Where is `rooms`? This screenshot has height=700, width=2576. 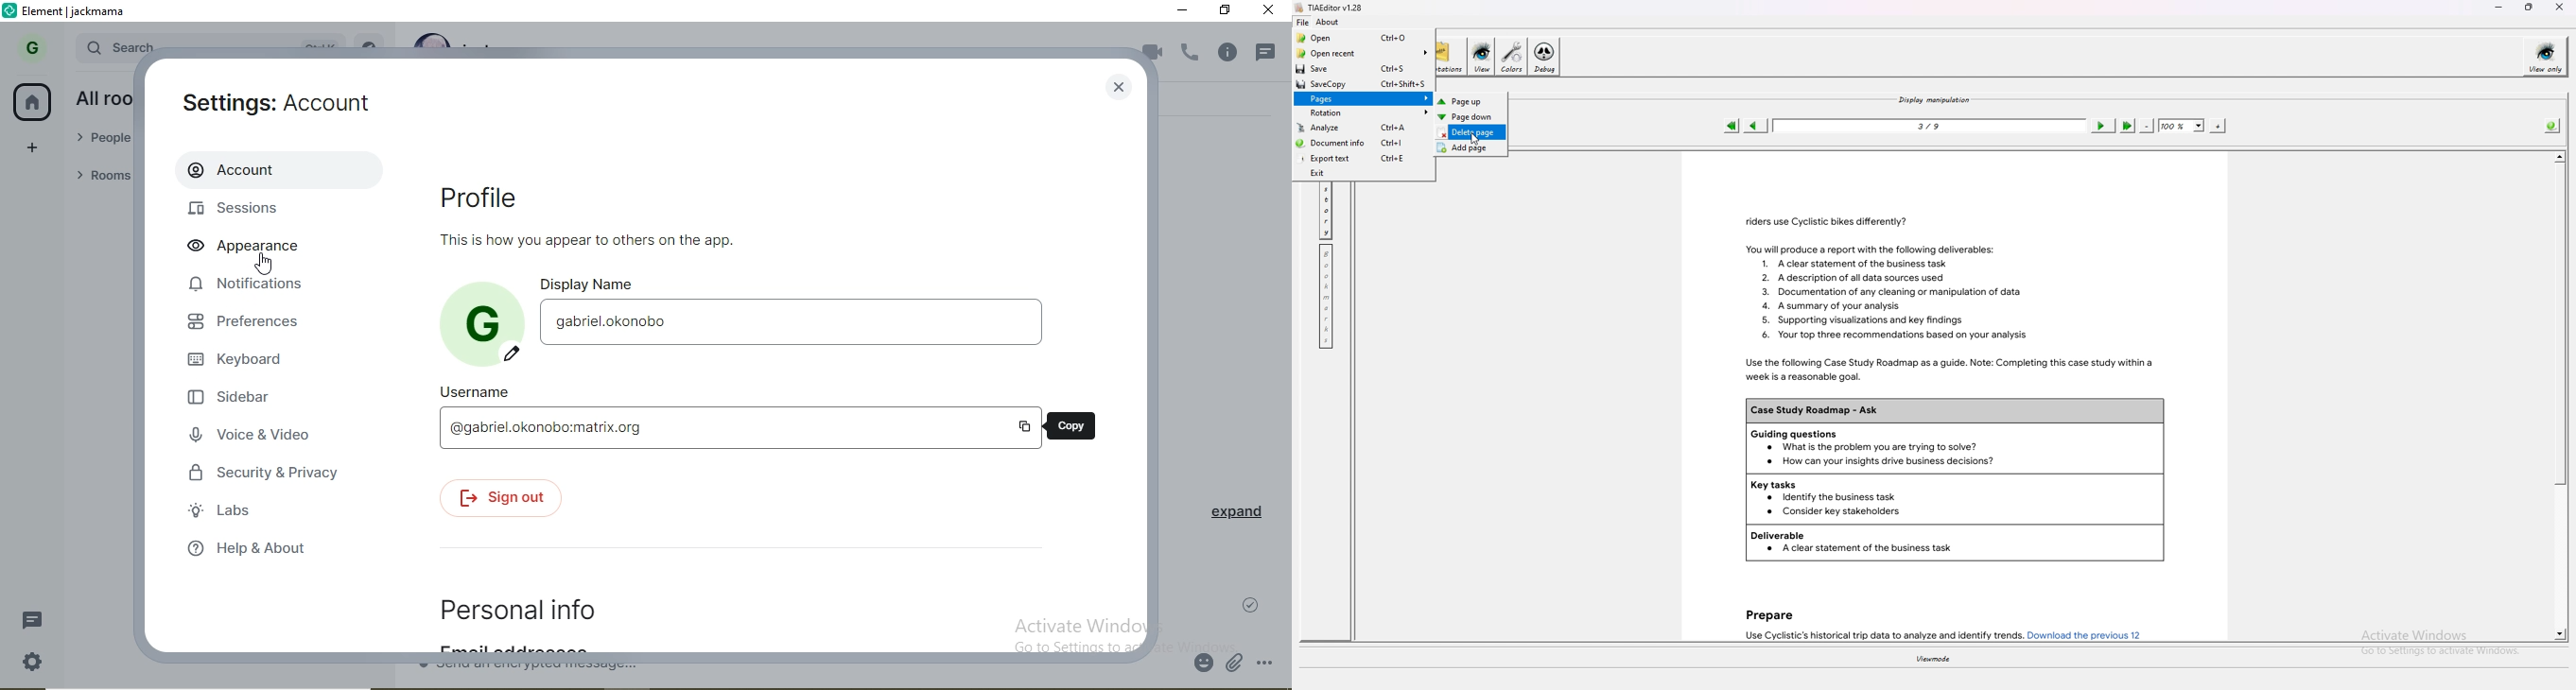
rooms is located at coordinates (99, 177).